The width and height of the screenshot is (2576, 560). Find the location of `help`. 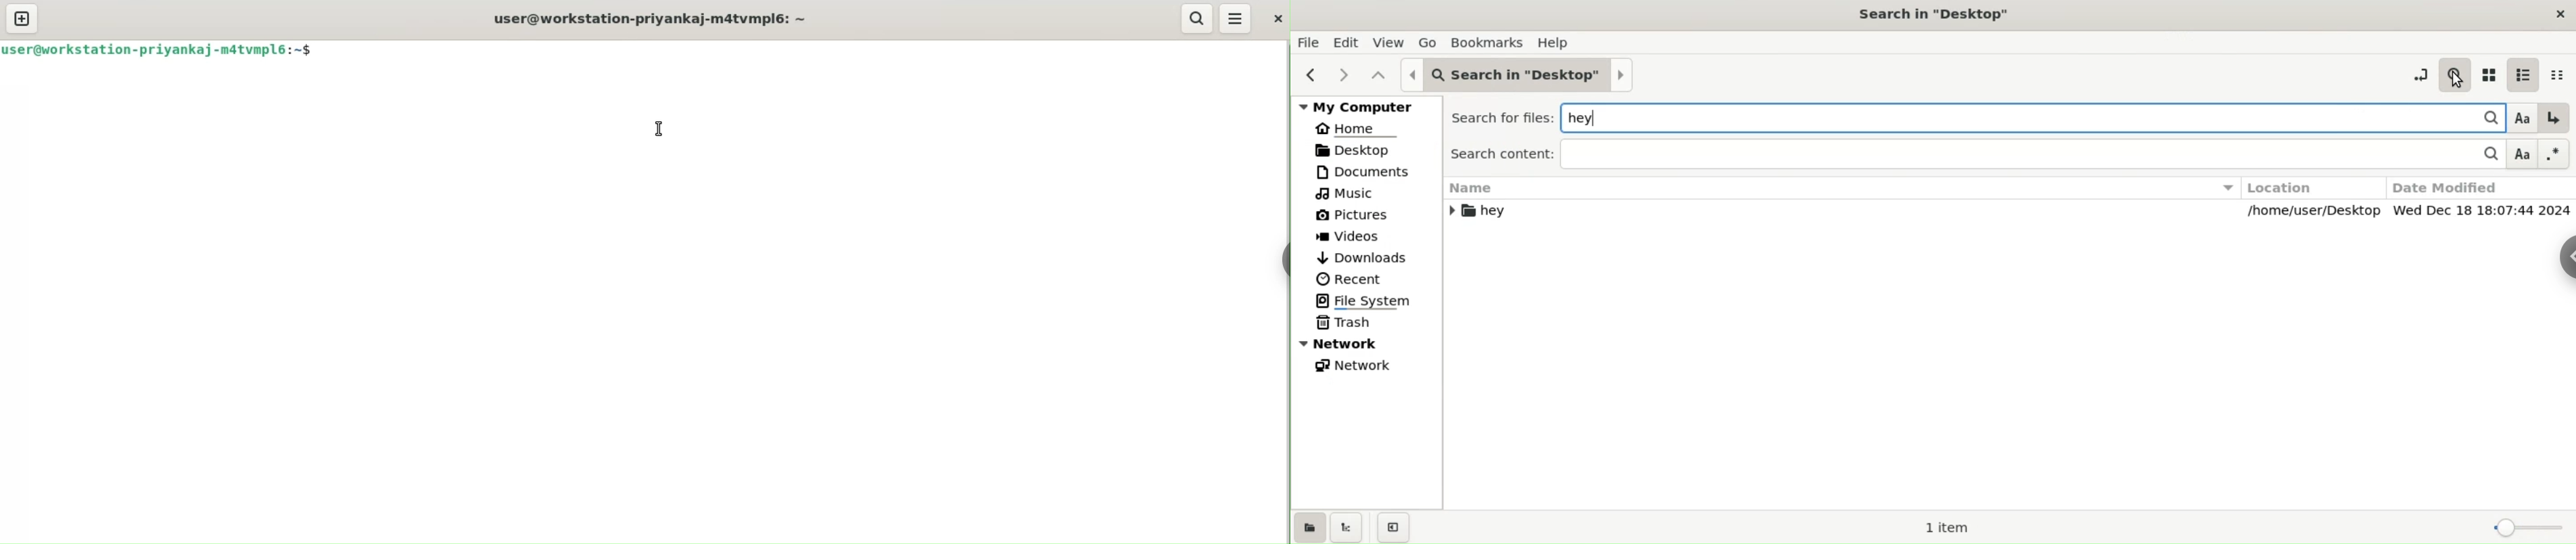

help is located at coordinates (1557, 43).